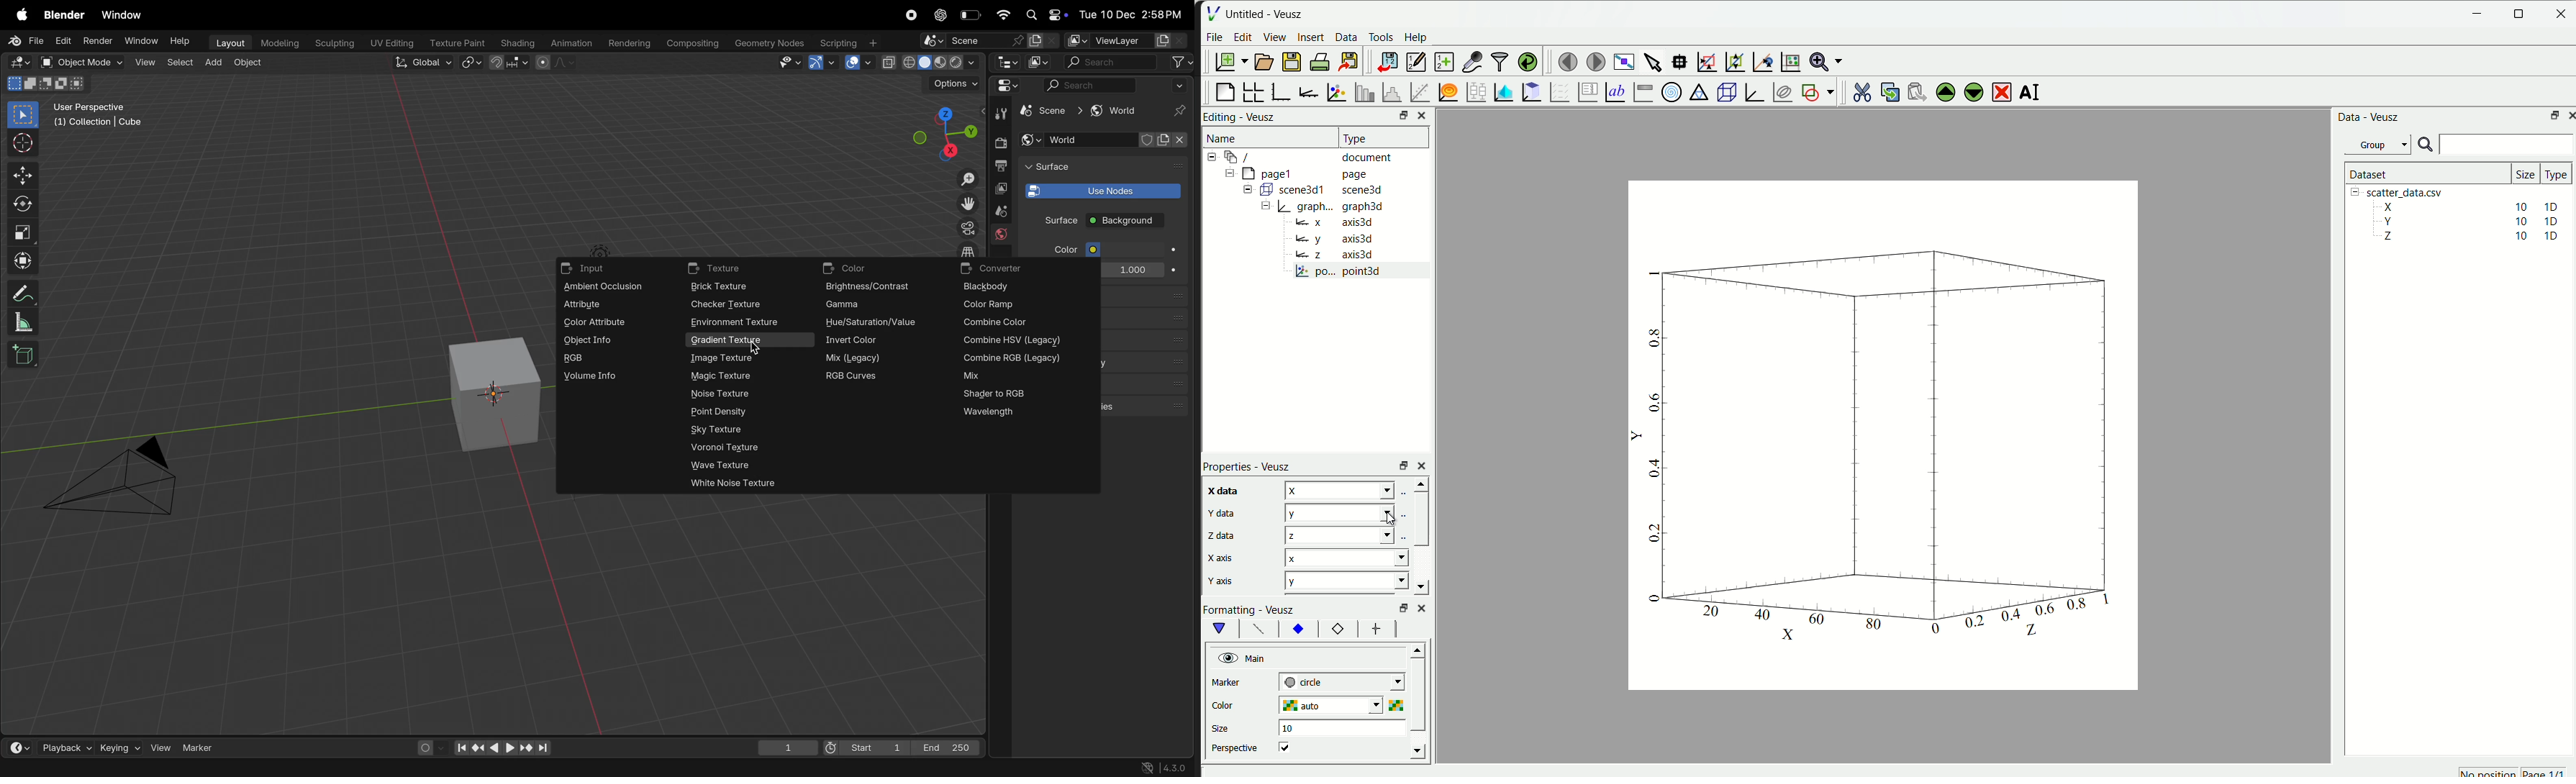 This screenshot has height=784, width=2576. Describe the element at coordinates (965, 228) in the screenshot. I see `camera` at that location.